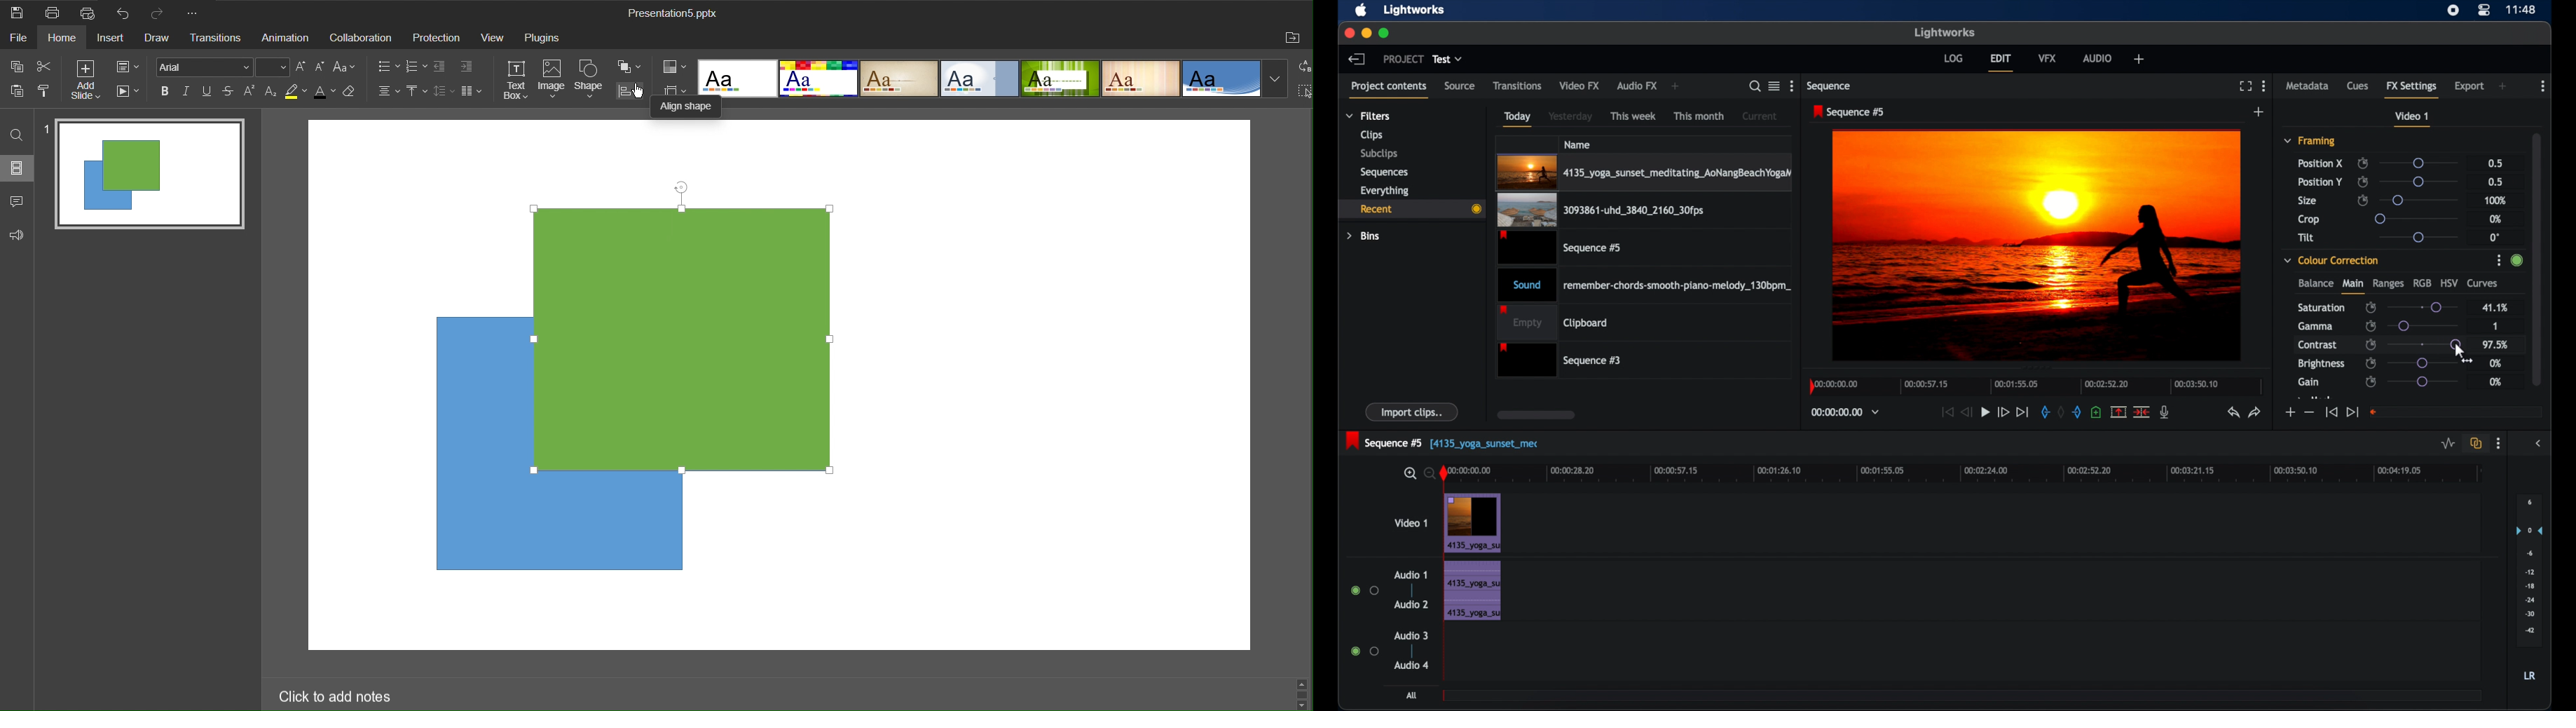  Describe the element at coordinates (1830, 86) in the screenshot. I see `sequence` at that location.